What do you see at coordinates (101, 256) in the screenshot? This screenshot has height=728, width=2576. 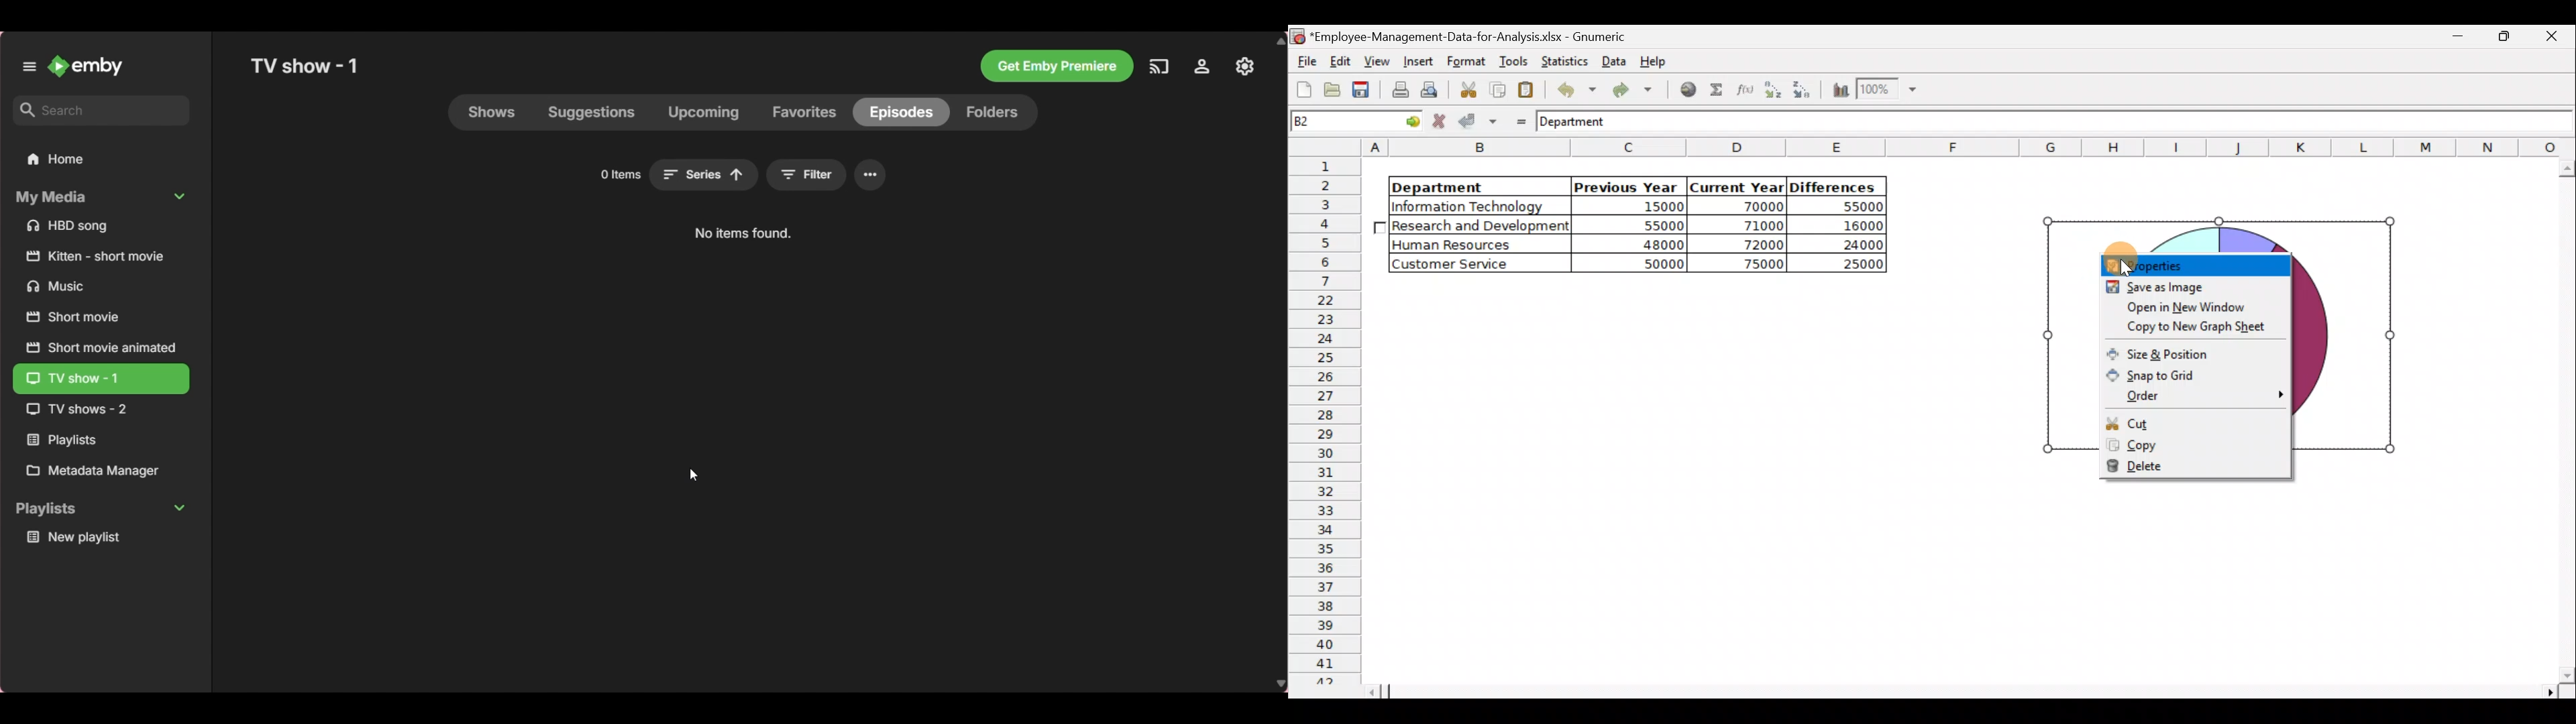 I see `Short film` at bounding box center [101, 256].